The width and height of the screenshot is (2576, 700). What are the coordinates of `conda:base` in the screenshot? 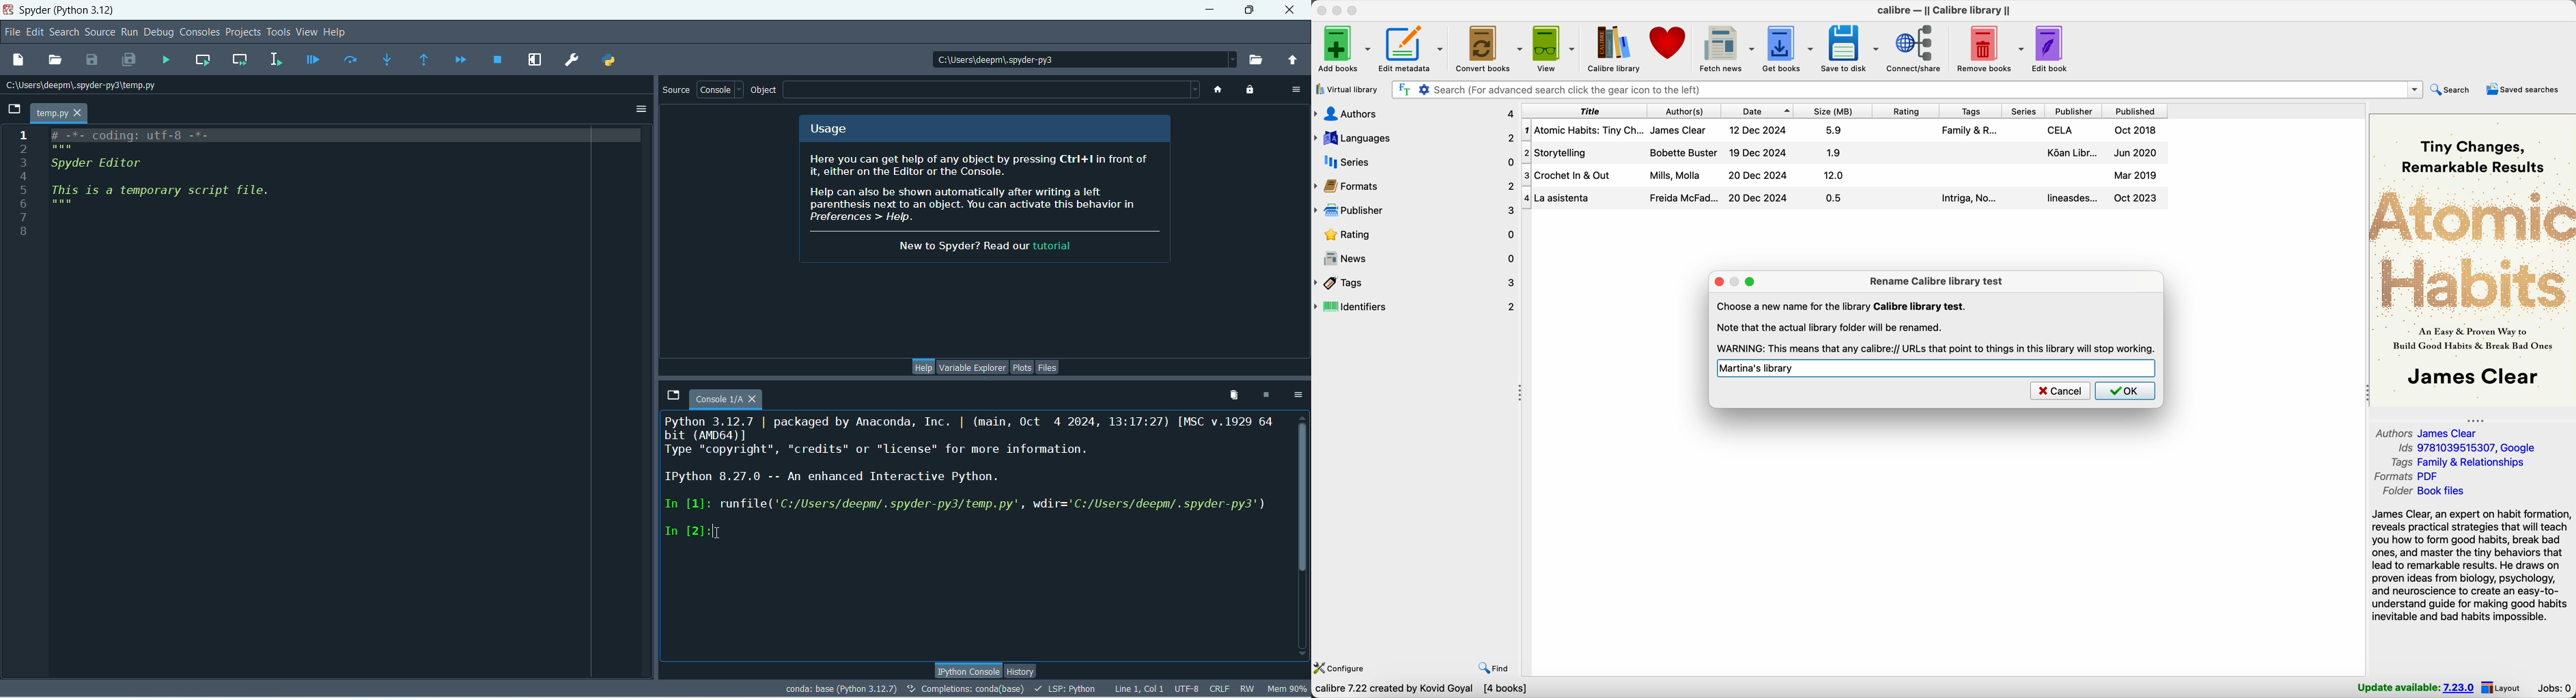 It's located at (841, 688).